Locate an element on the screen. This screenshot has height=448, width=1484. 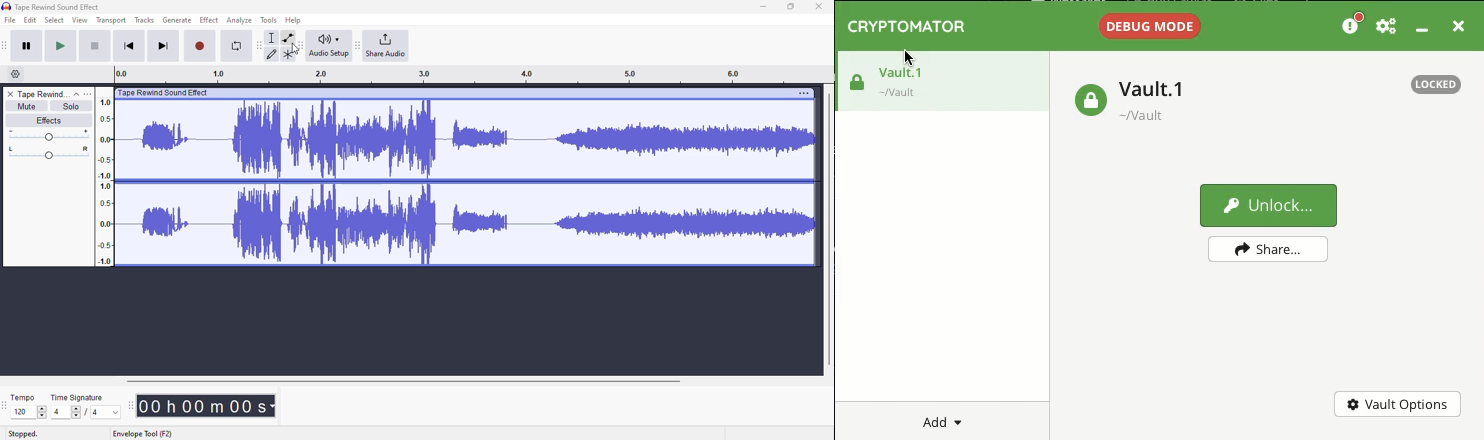
effects is located at coordinates (48, 120).